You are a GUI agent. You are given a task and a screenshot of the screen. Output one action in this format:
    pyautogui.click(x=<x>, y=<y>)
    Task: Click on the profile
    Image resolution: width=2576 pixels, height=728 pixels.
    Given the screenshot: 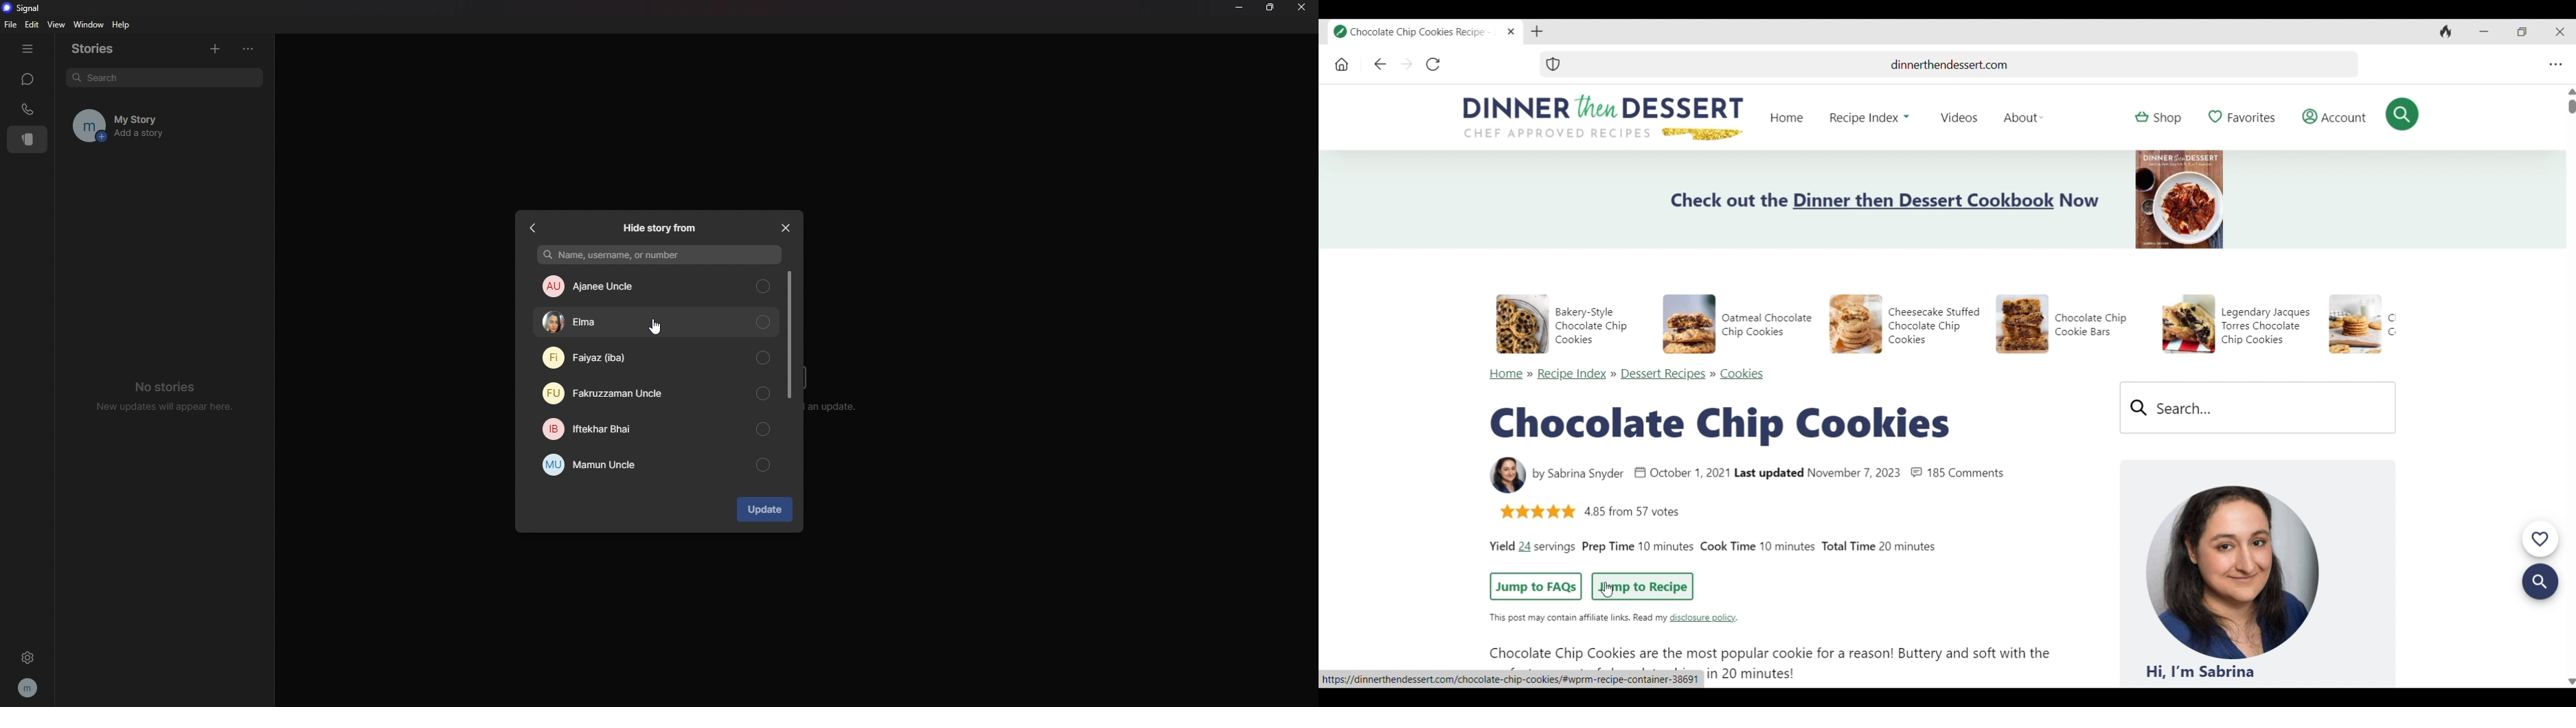 What is the action you would take?
    pyautogui.click(x=29, y=687)
    